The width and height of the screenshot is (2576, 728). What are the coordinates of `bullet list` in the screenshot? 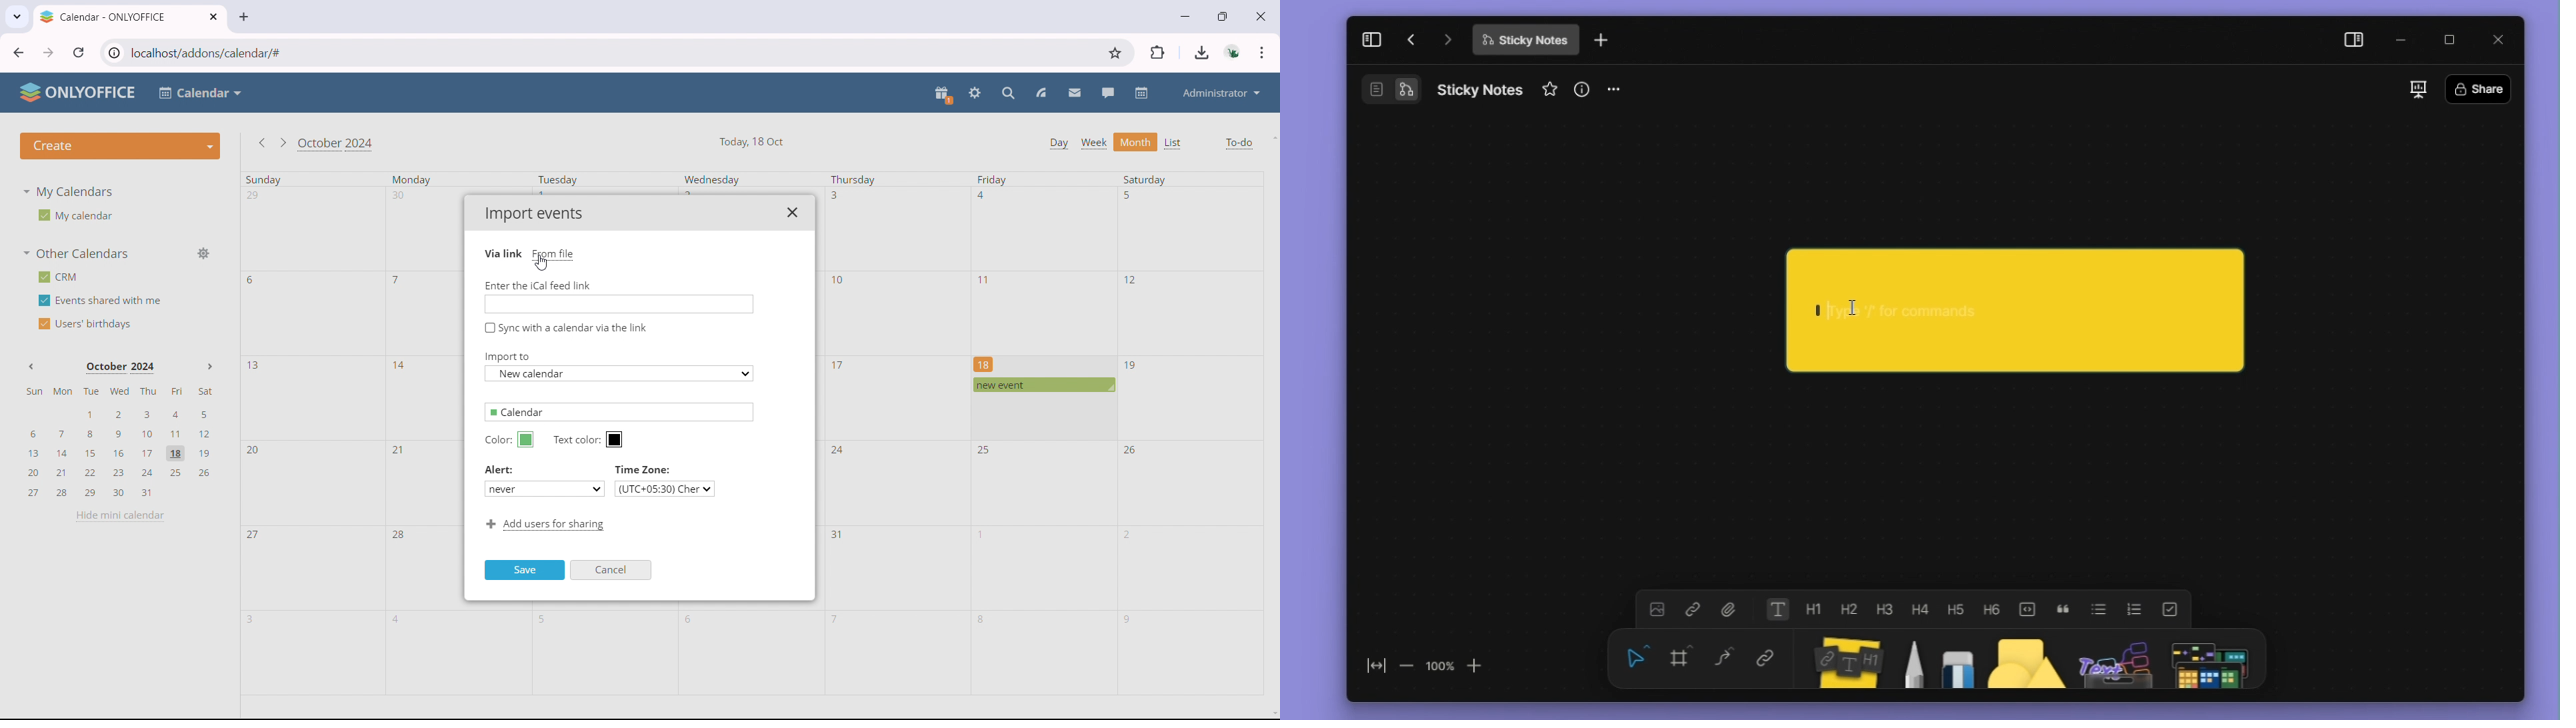 It's located at (2102, 611).